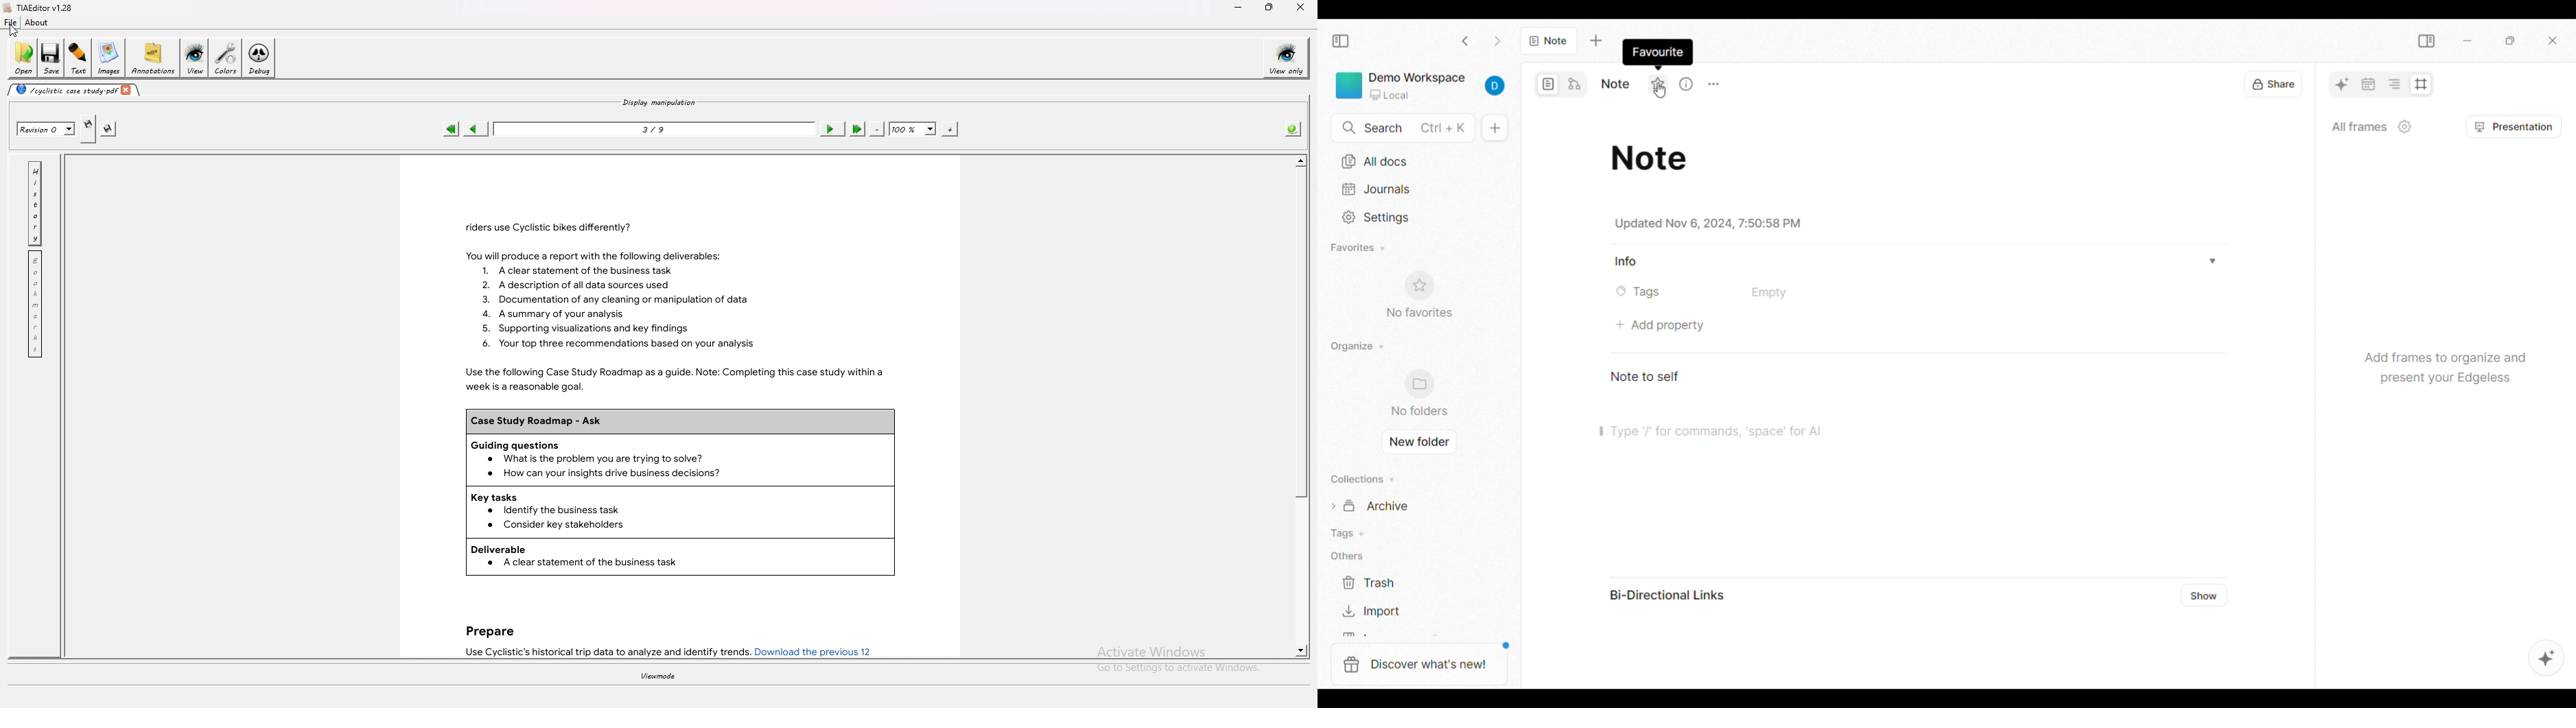  Describe the element at coordinates (2369, 84) in the screenshot. I see `Calendar` at that location.